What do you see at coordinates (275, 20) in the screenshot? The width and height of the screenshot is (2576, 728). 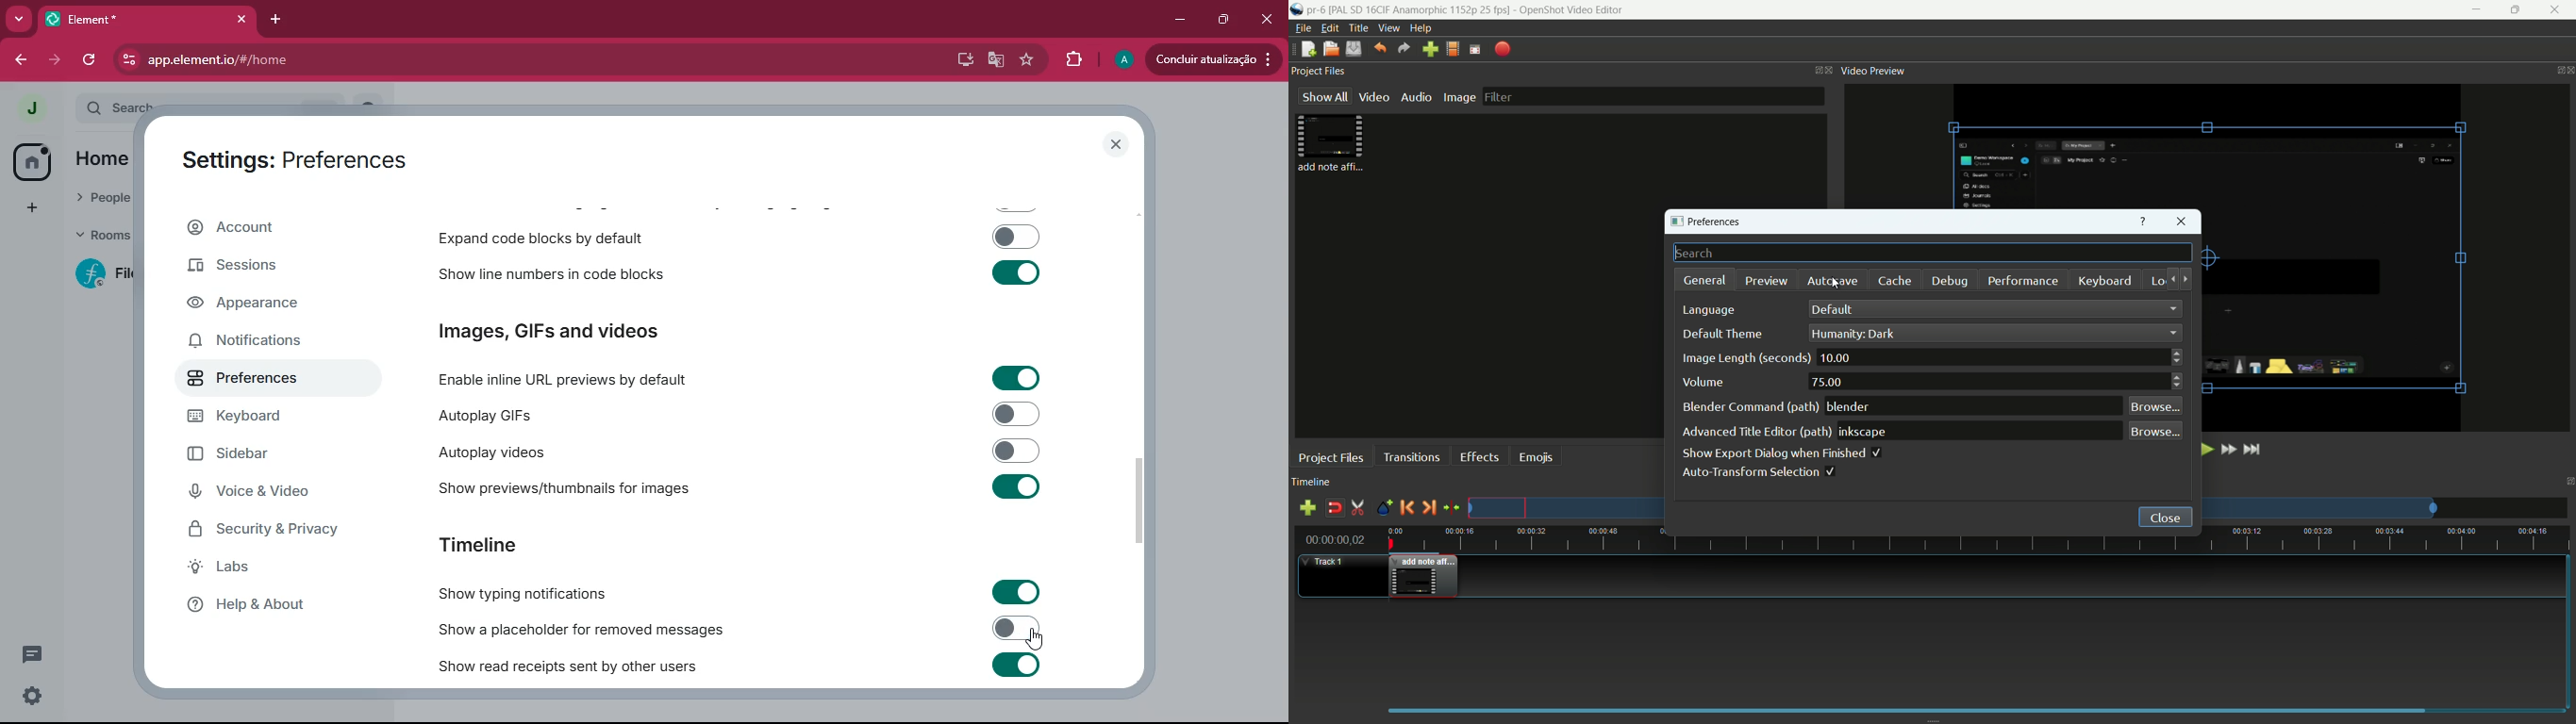 I see `add tab` at bounding box center [275, 20].